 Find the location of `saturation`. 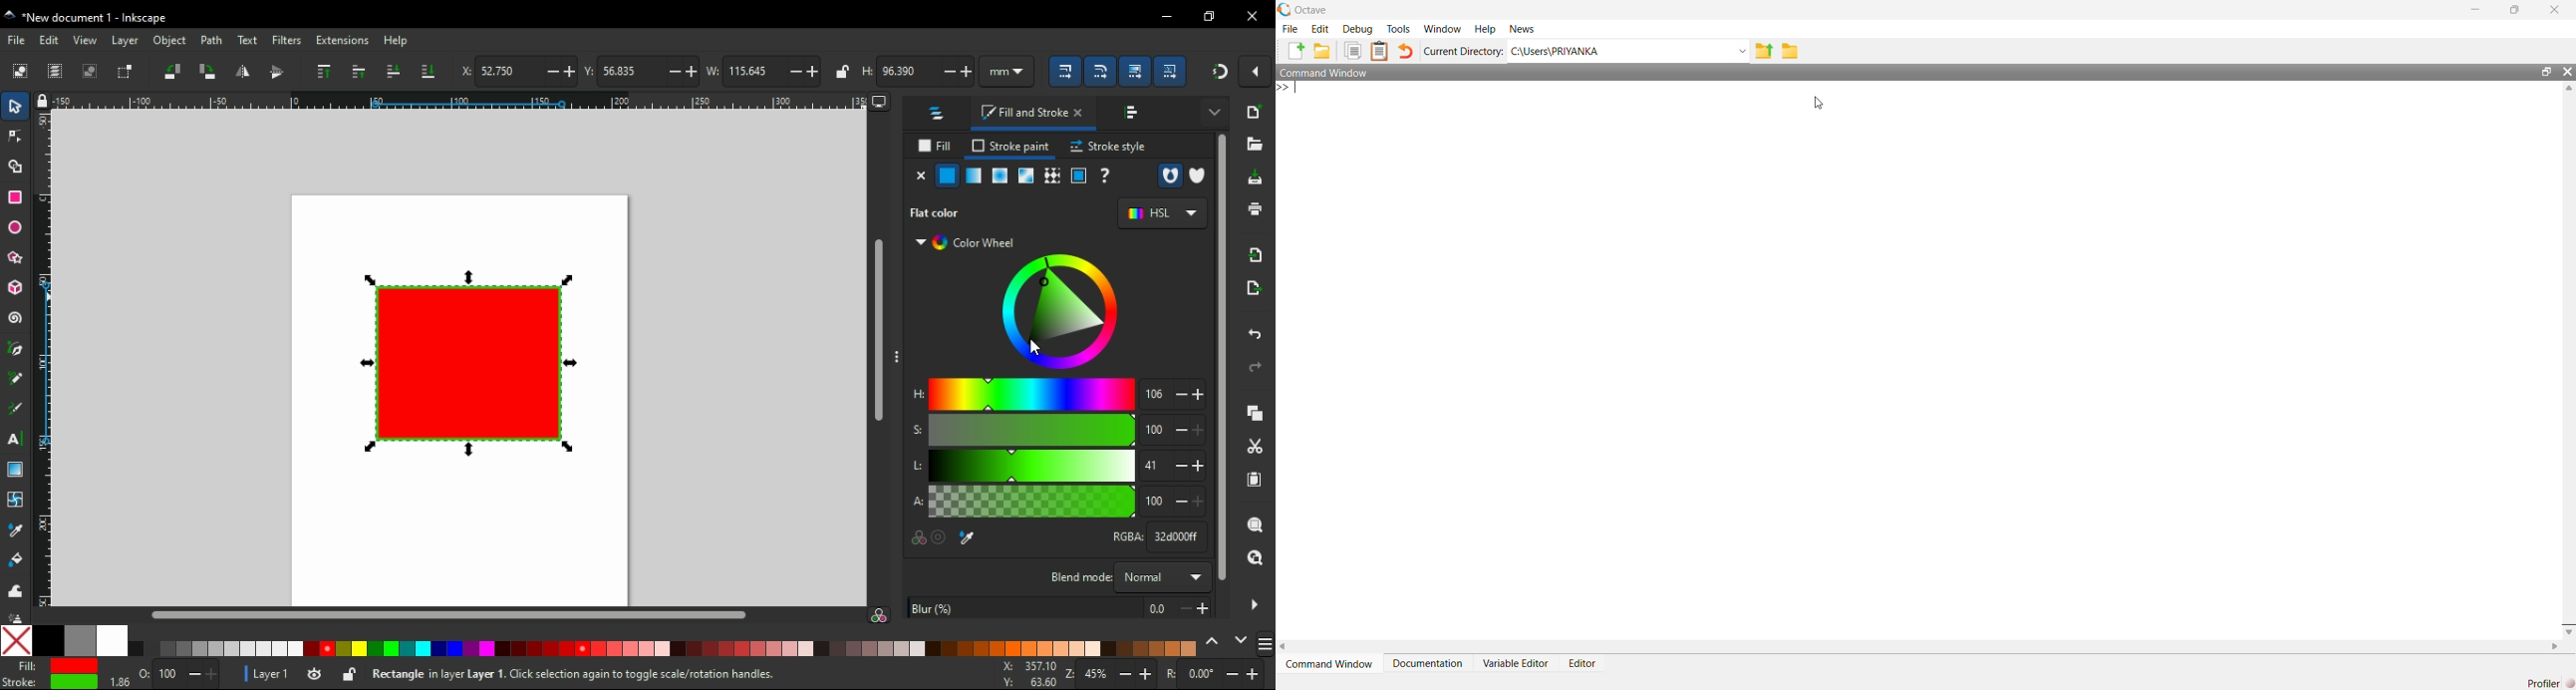

saturation is located at coordinates (1032, 431).